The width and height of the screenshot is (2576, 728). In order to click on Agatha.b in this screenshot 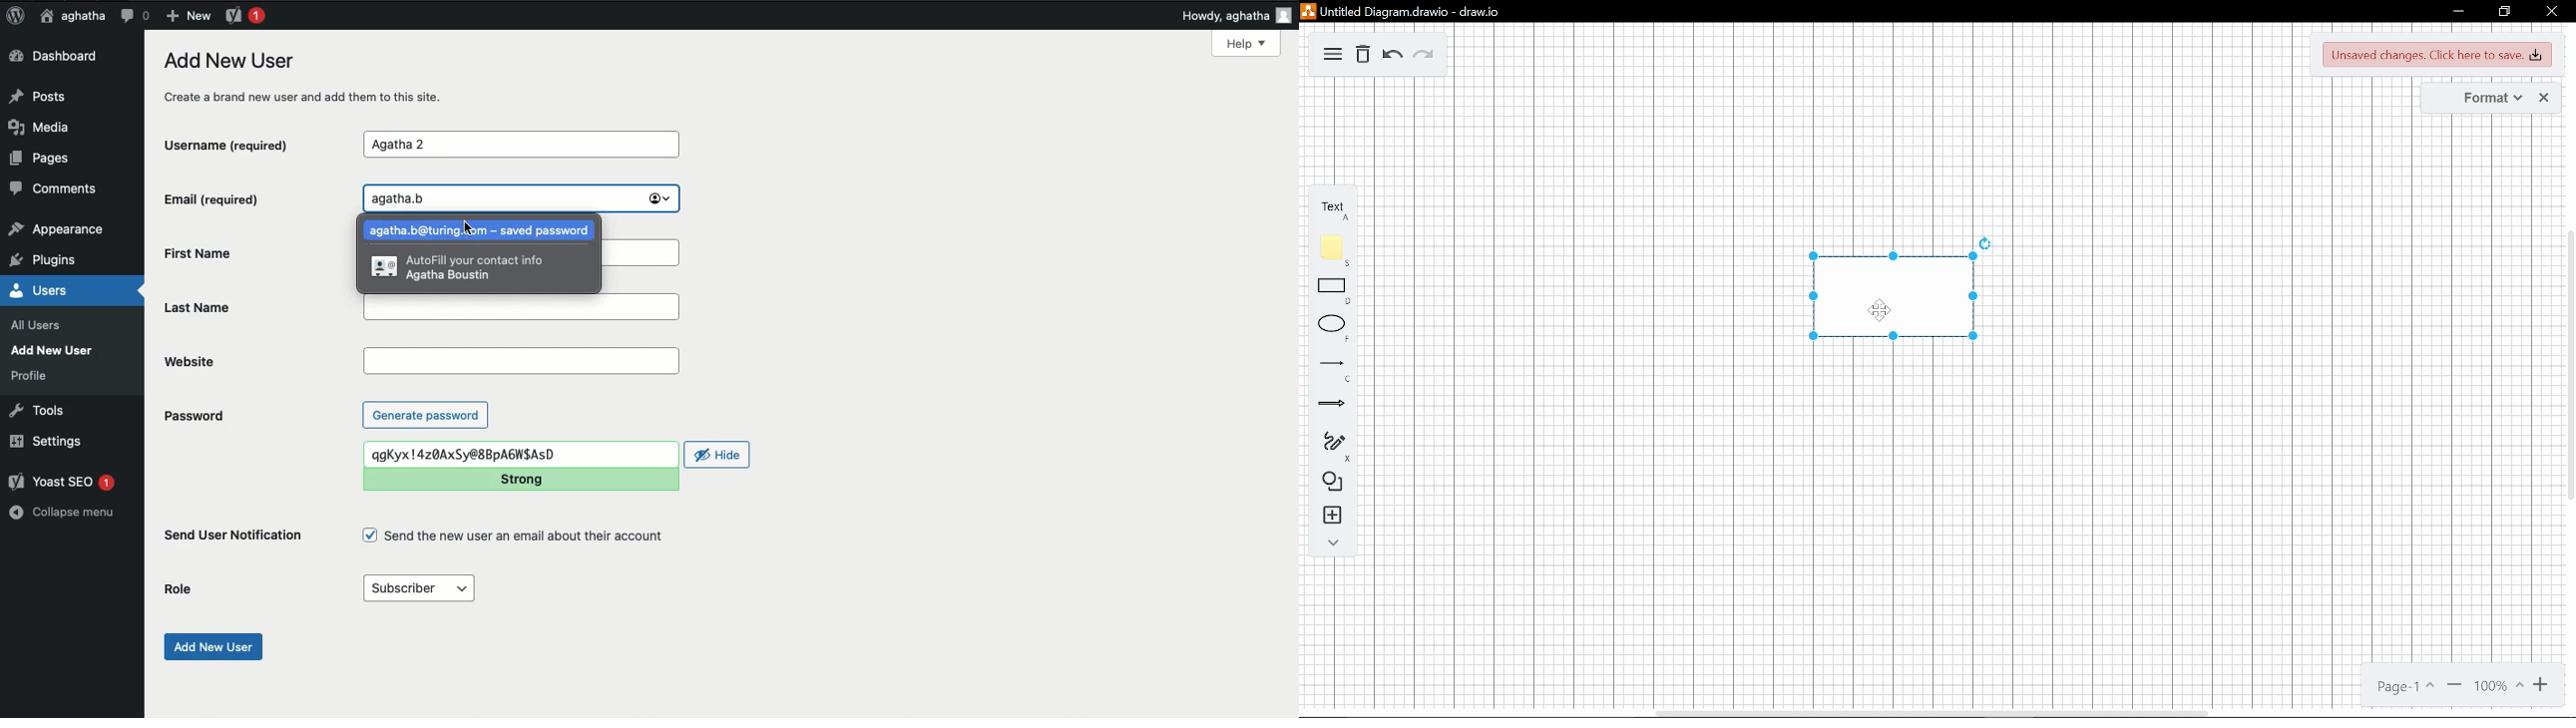, I will do `click(522, 198)`.